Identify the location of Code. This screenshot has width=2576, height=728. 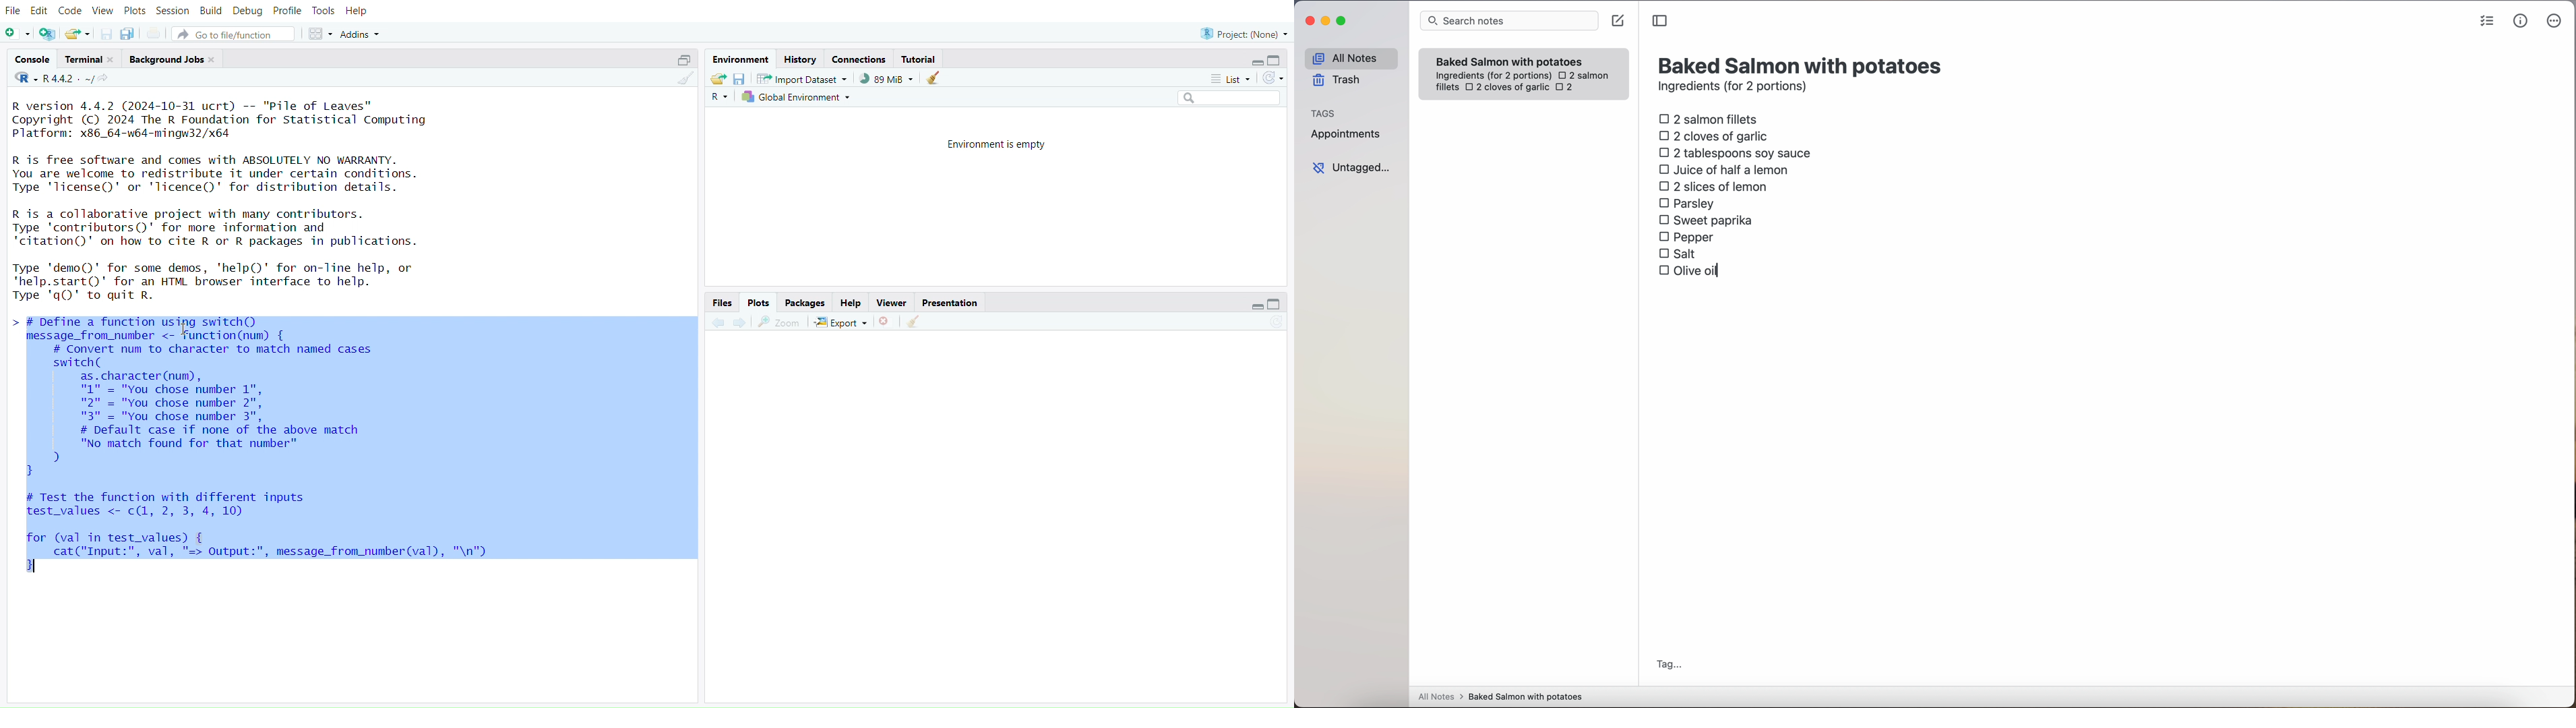
(71, 11).